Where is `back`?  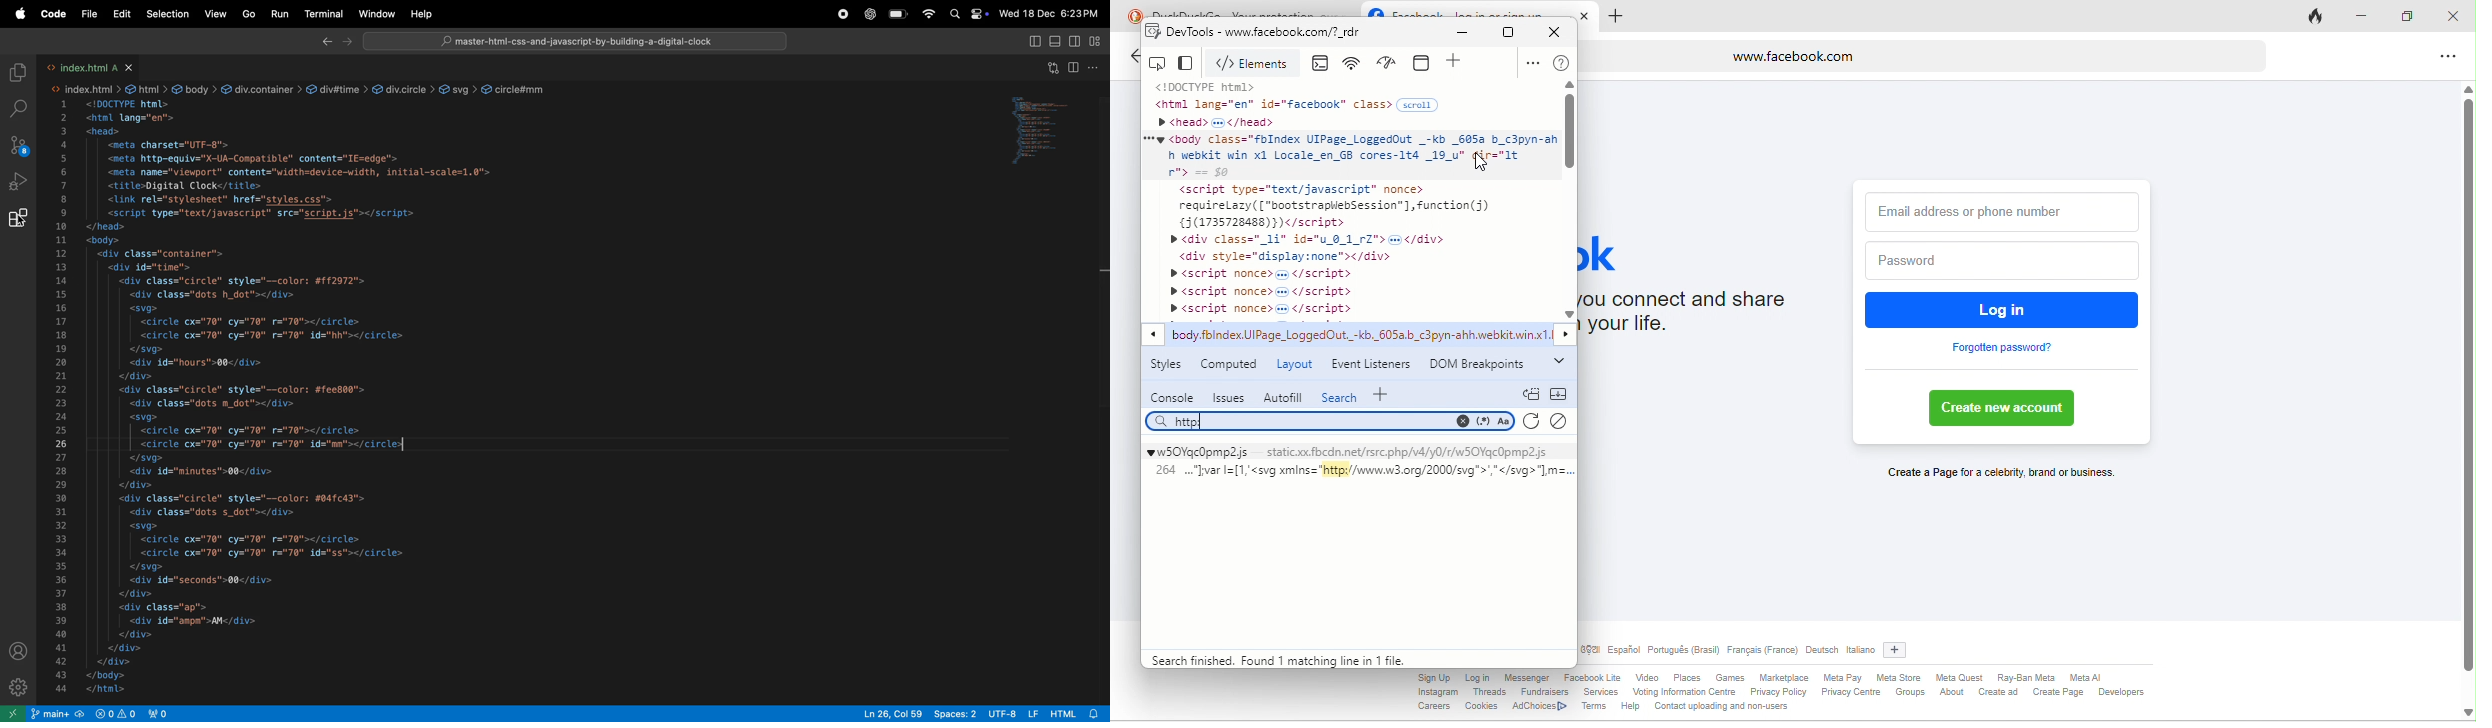
back is located at coordinates (1132, 59).